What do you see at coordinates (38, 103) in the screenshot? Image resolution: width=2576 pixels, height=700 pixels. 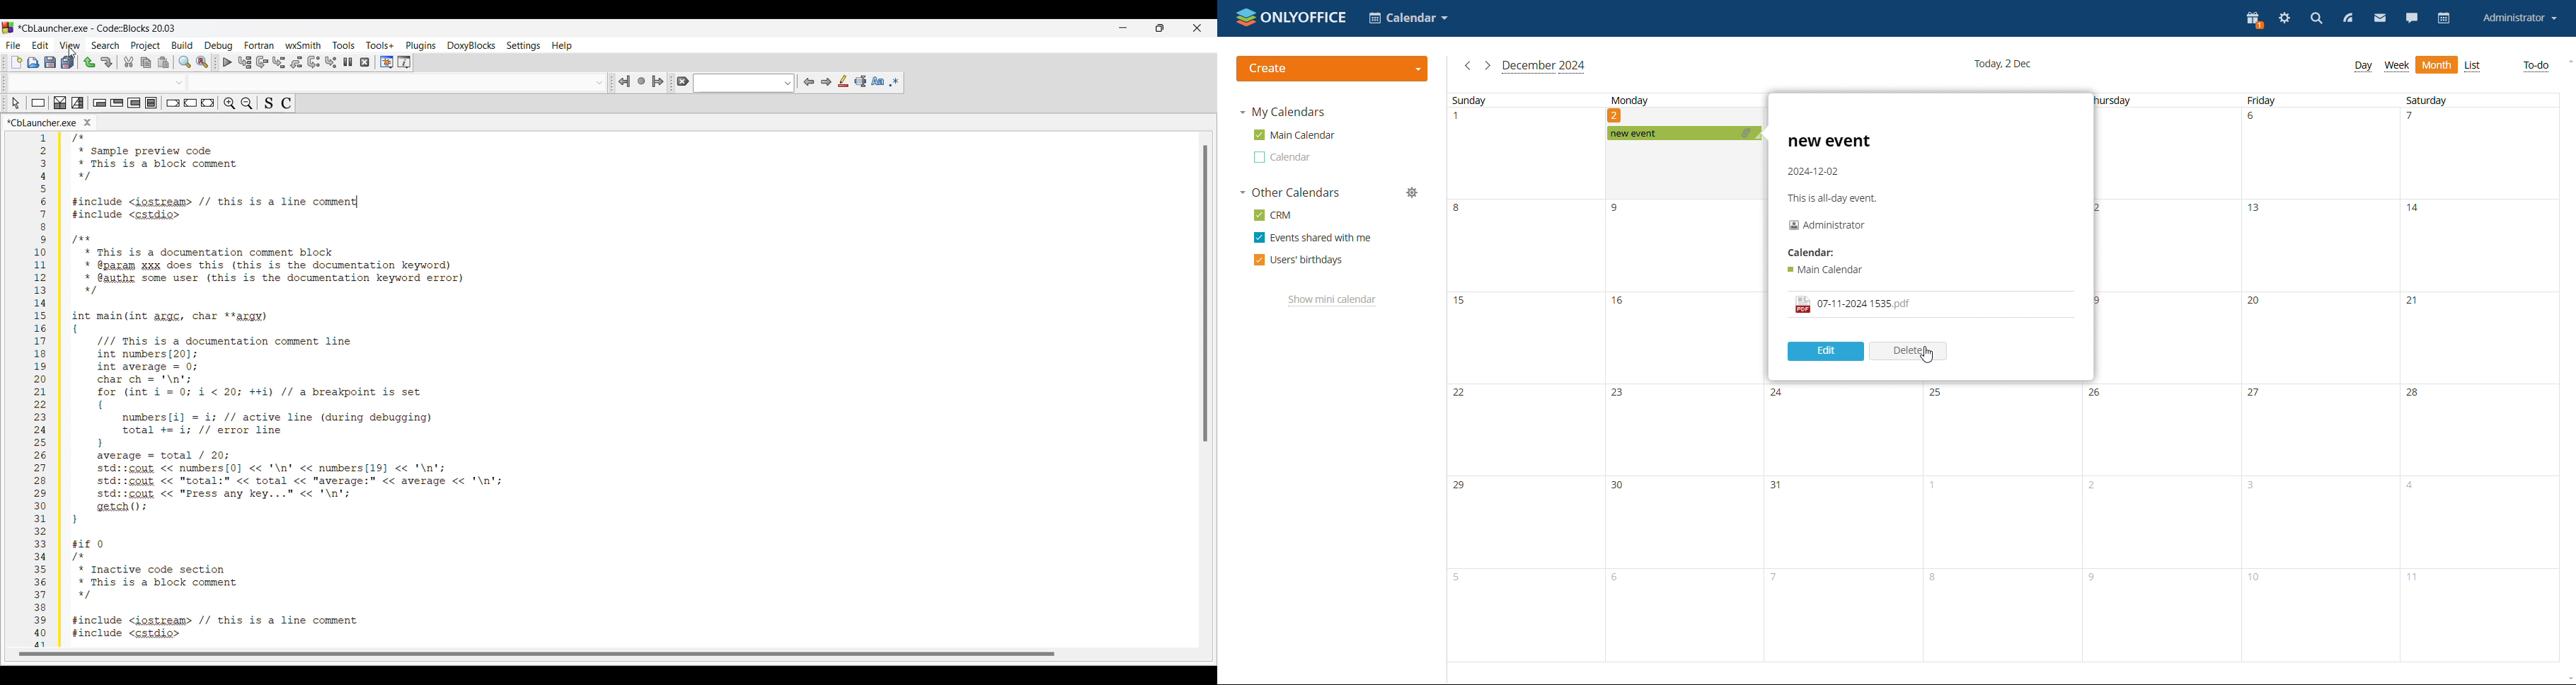 I see `Instruction` at bounding box center [38, 103].